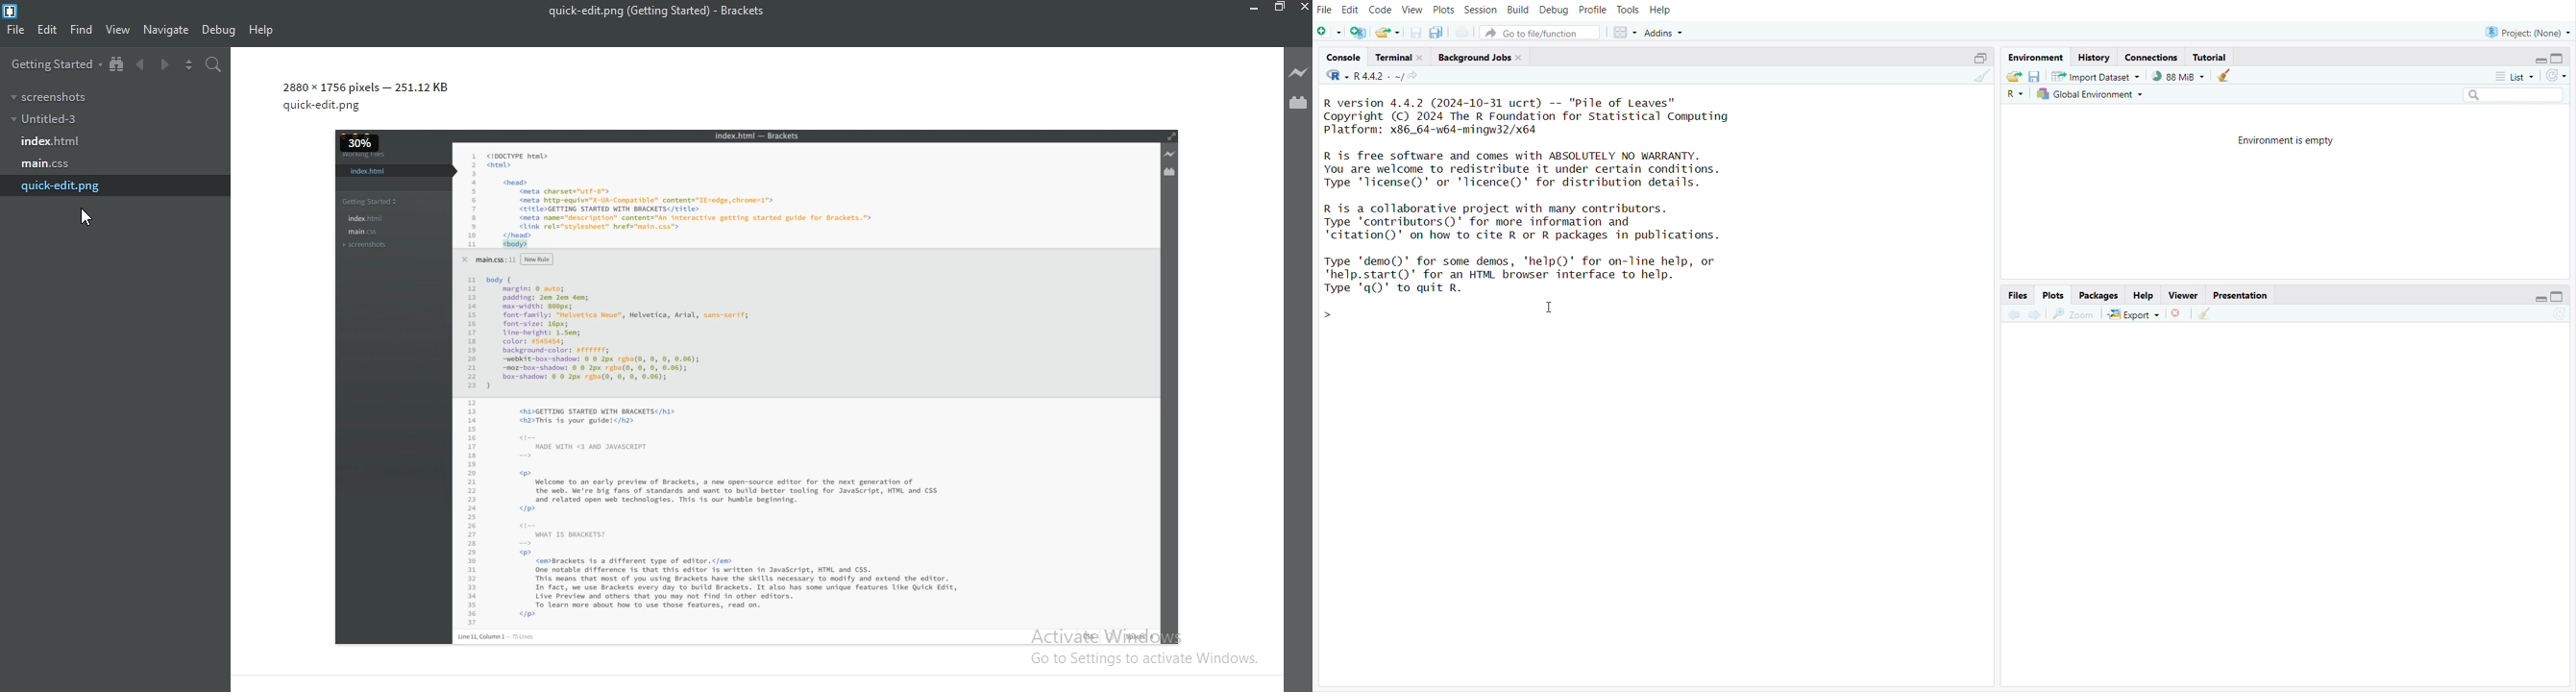 The image size is (2576, 700). I want to click on Import Dataset, so click(2095, 75).